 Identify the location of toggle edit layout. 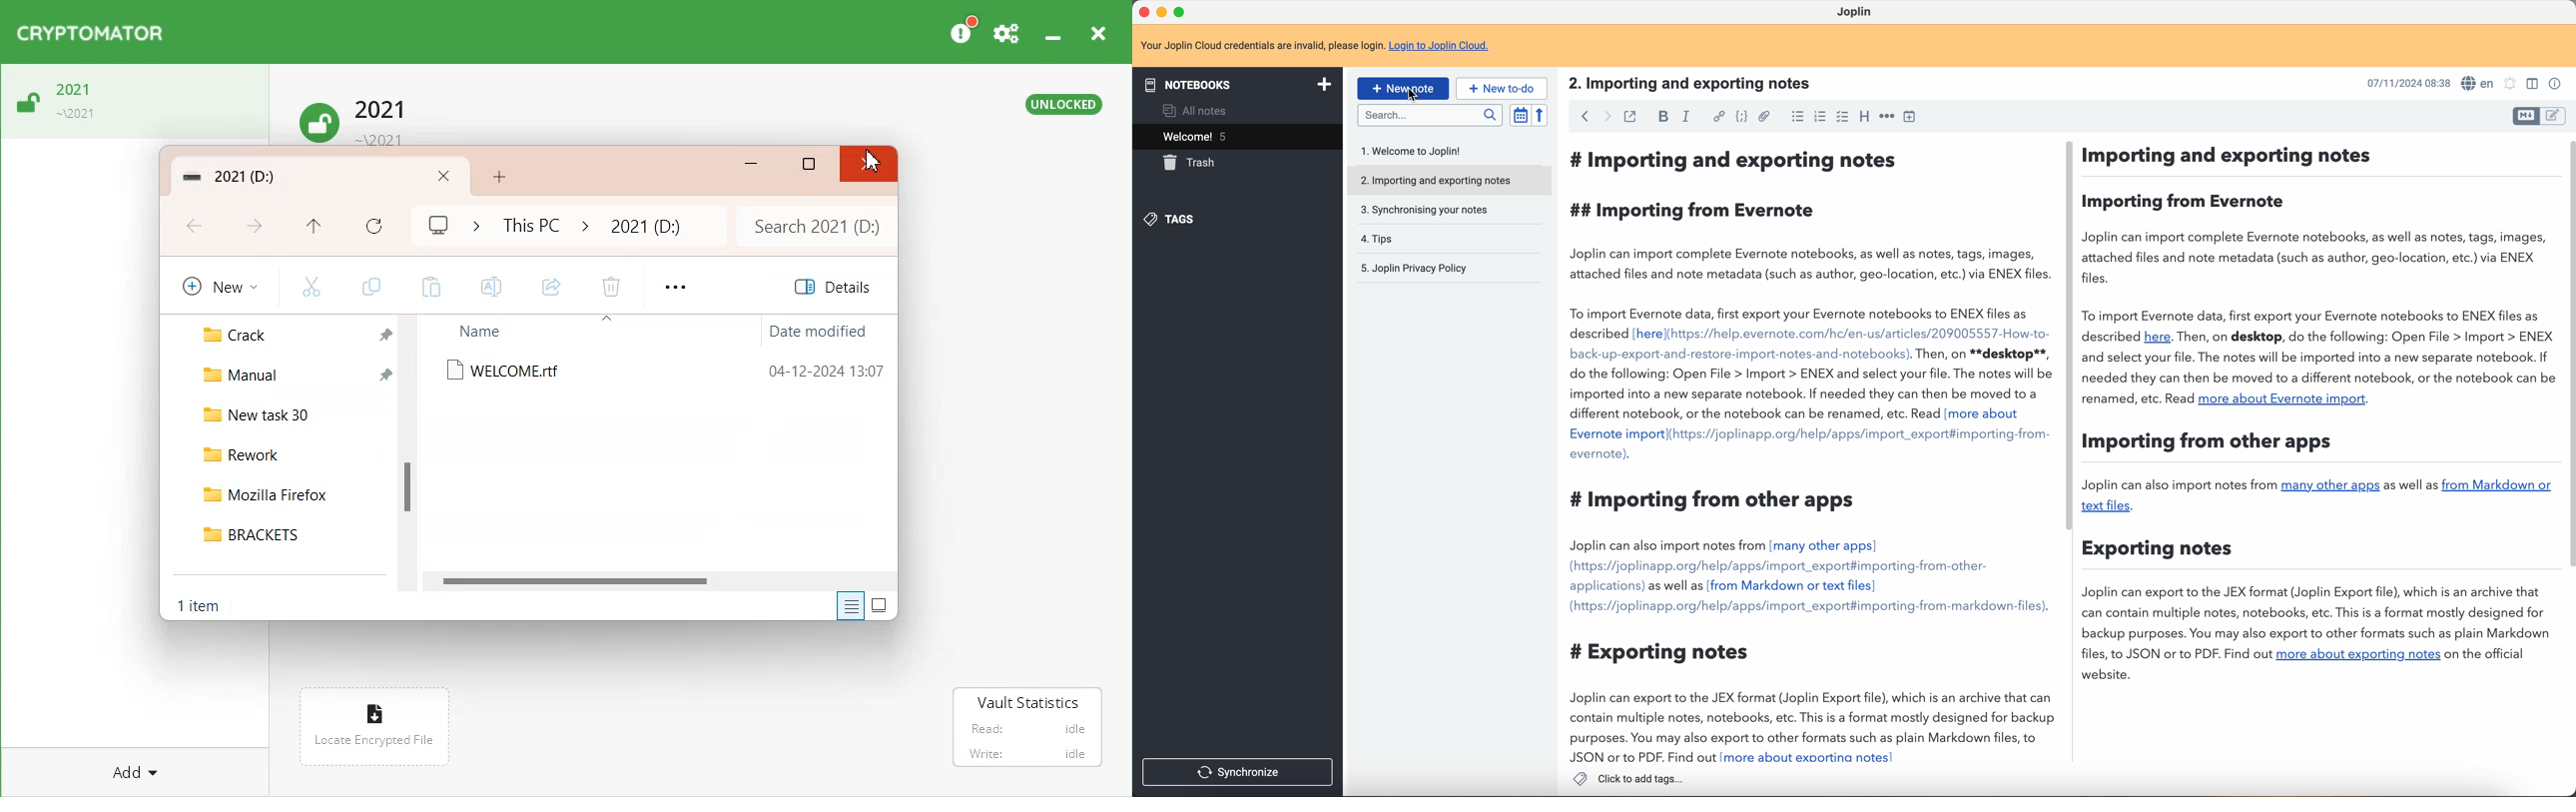
(2527, 117).